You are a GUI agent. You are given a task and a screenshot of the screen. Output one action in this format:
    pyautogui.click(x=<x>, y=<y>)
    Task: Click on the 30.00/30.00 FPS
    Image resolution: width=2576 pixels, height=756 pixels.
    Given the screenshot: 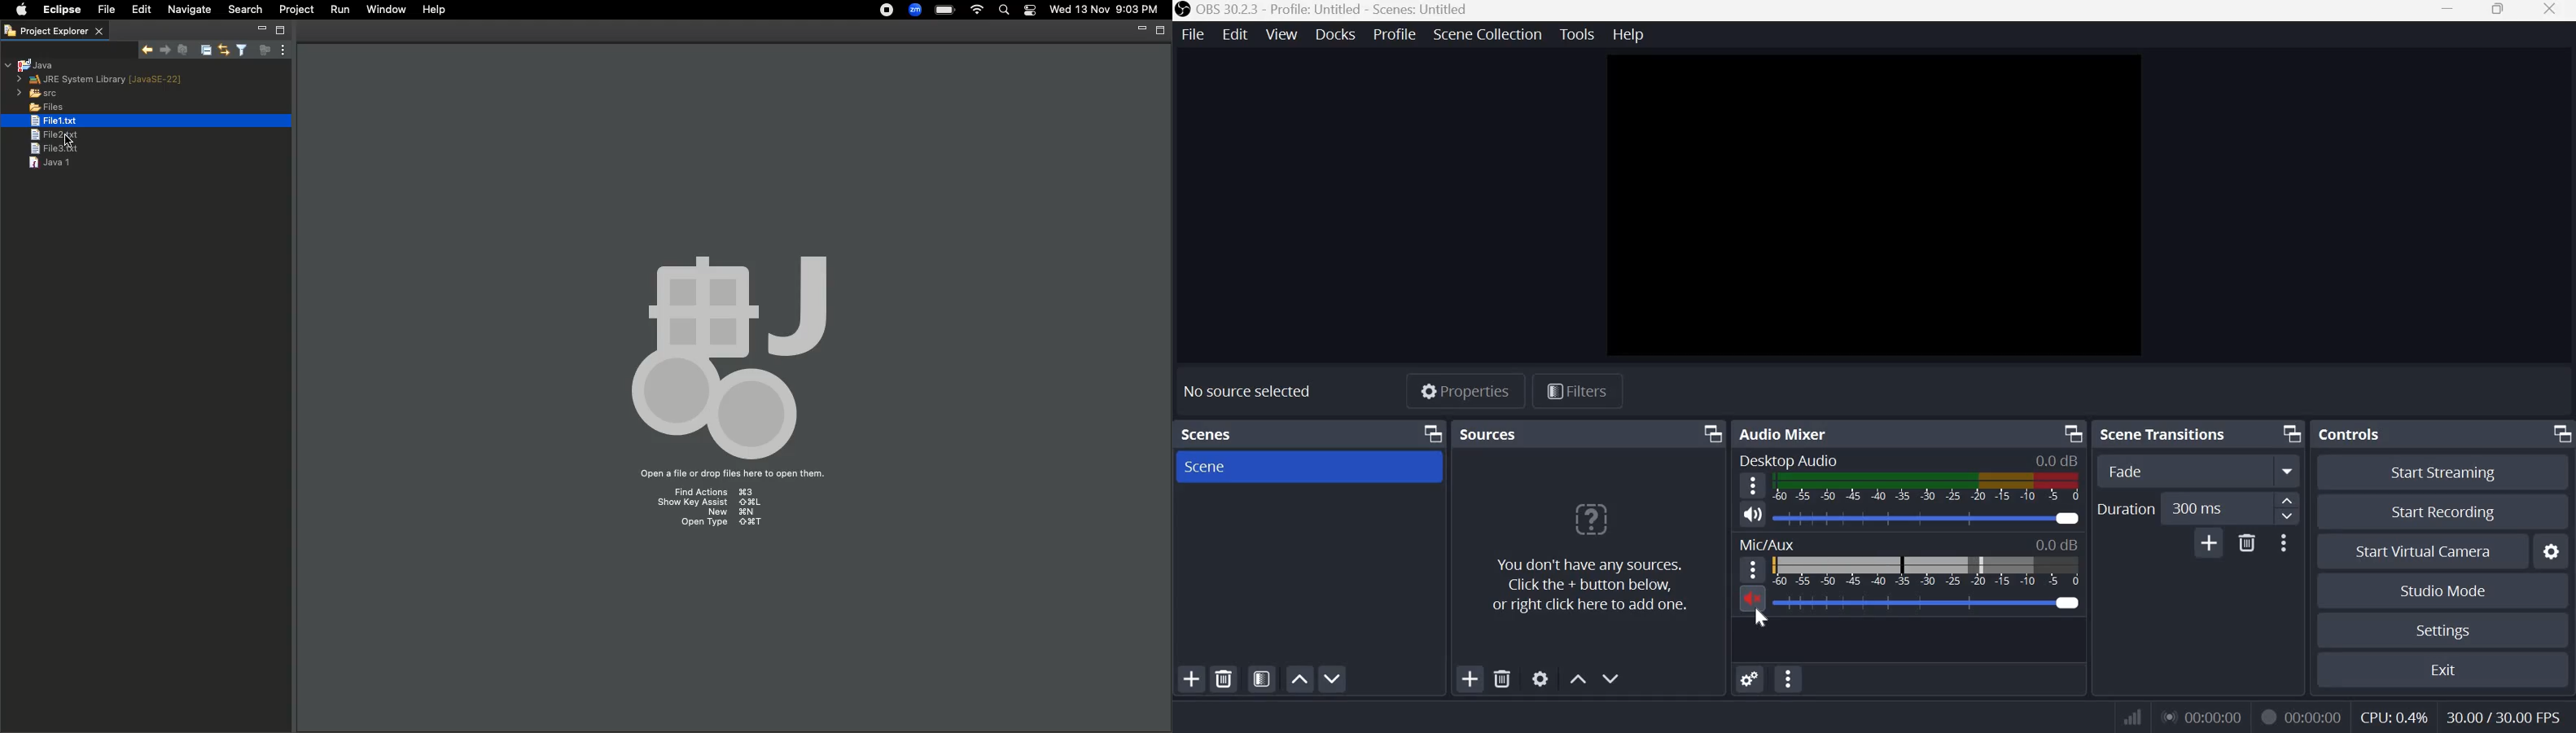 What is the action you would take?
    pyautogui.click(x=2506, y=715)
    